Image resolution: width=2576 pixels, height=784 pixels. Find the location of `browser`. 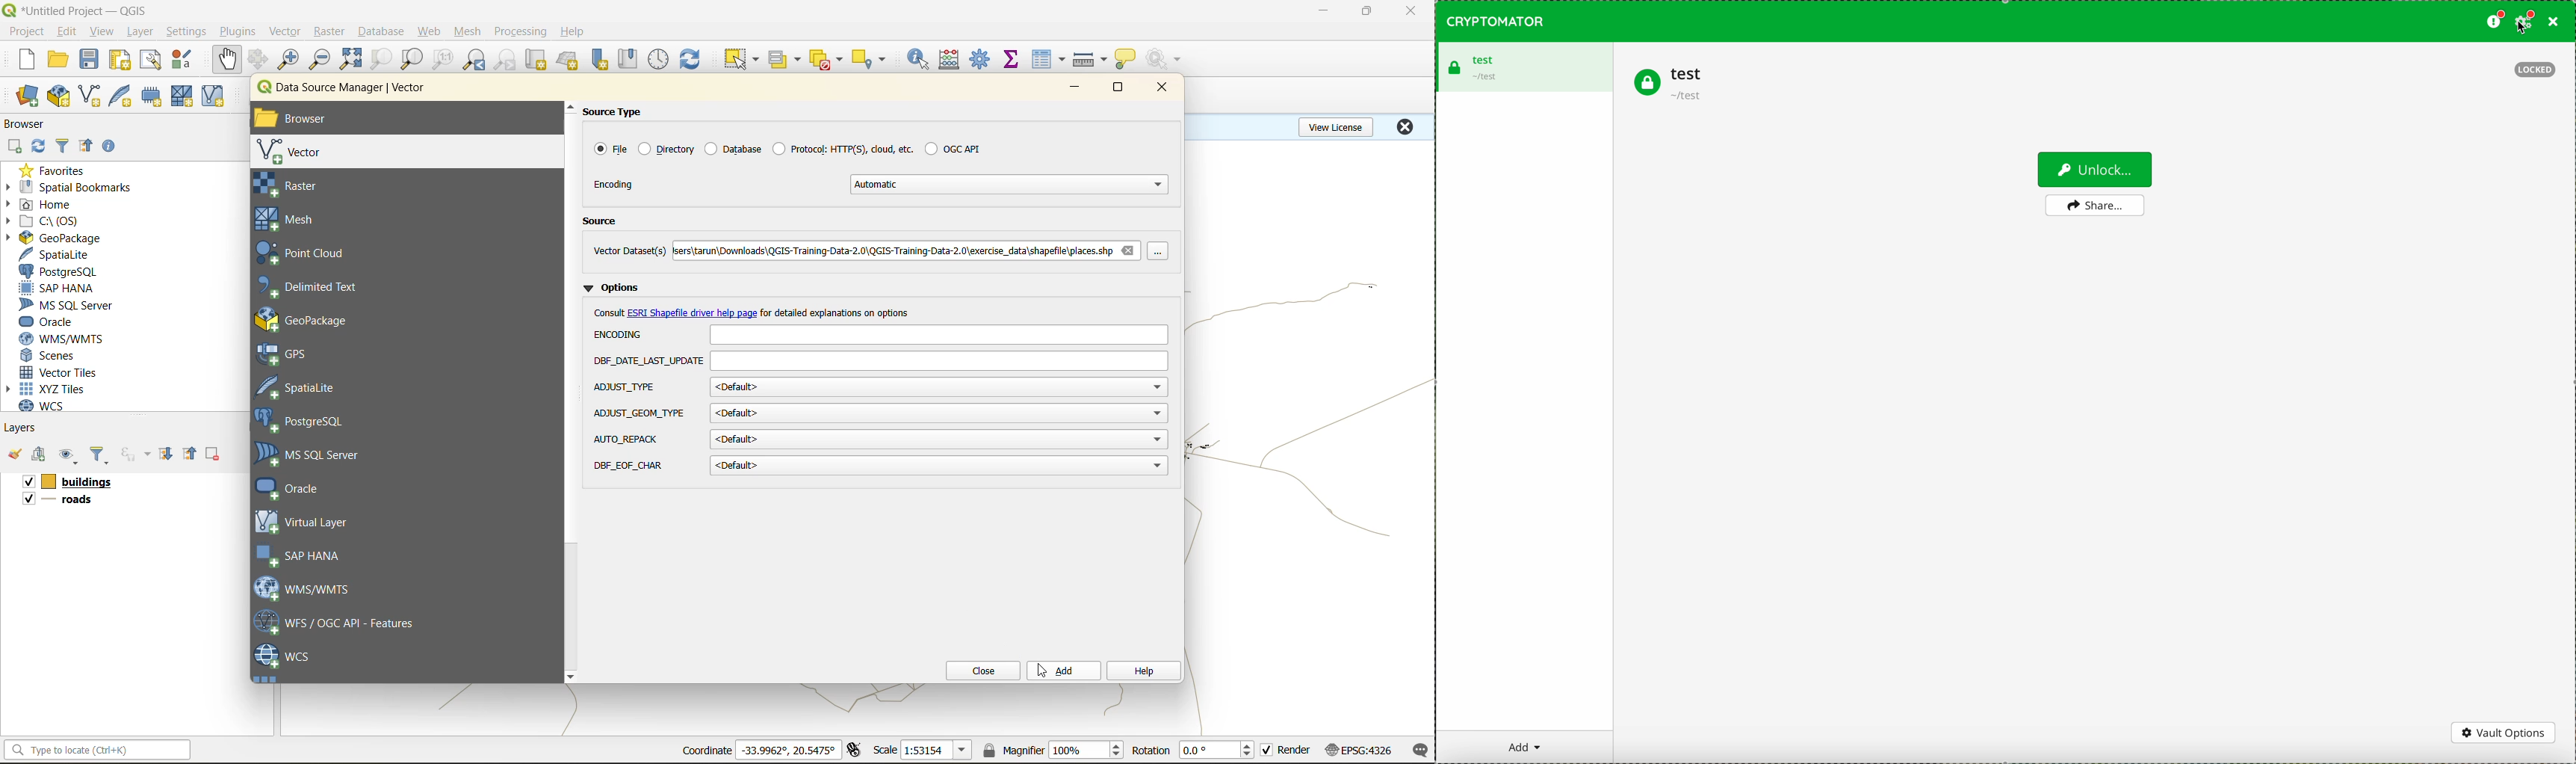

browser is located at coordinates (308, 120).